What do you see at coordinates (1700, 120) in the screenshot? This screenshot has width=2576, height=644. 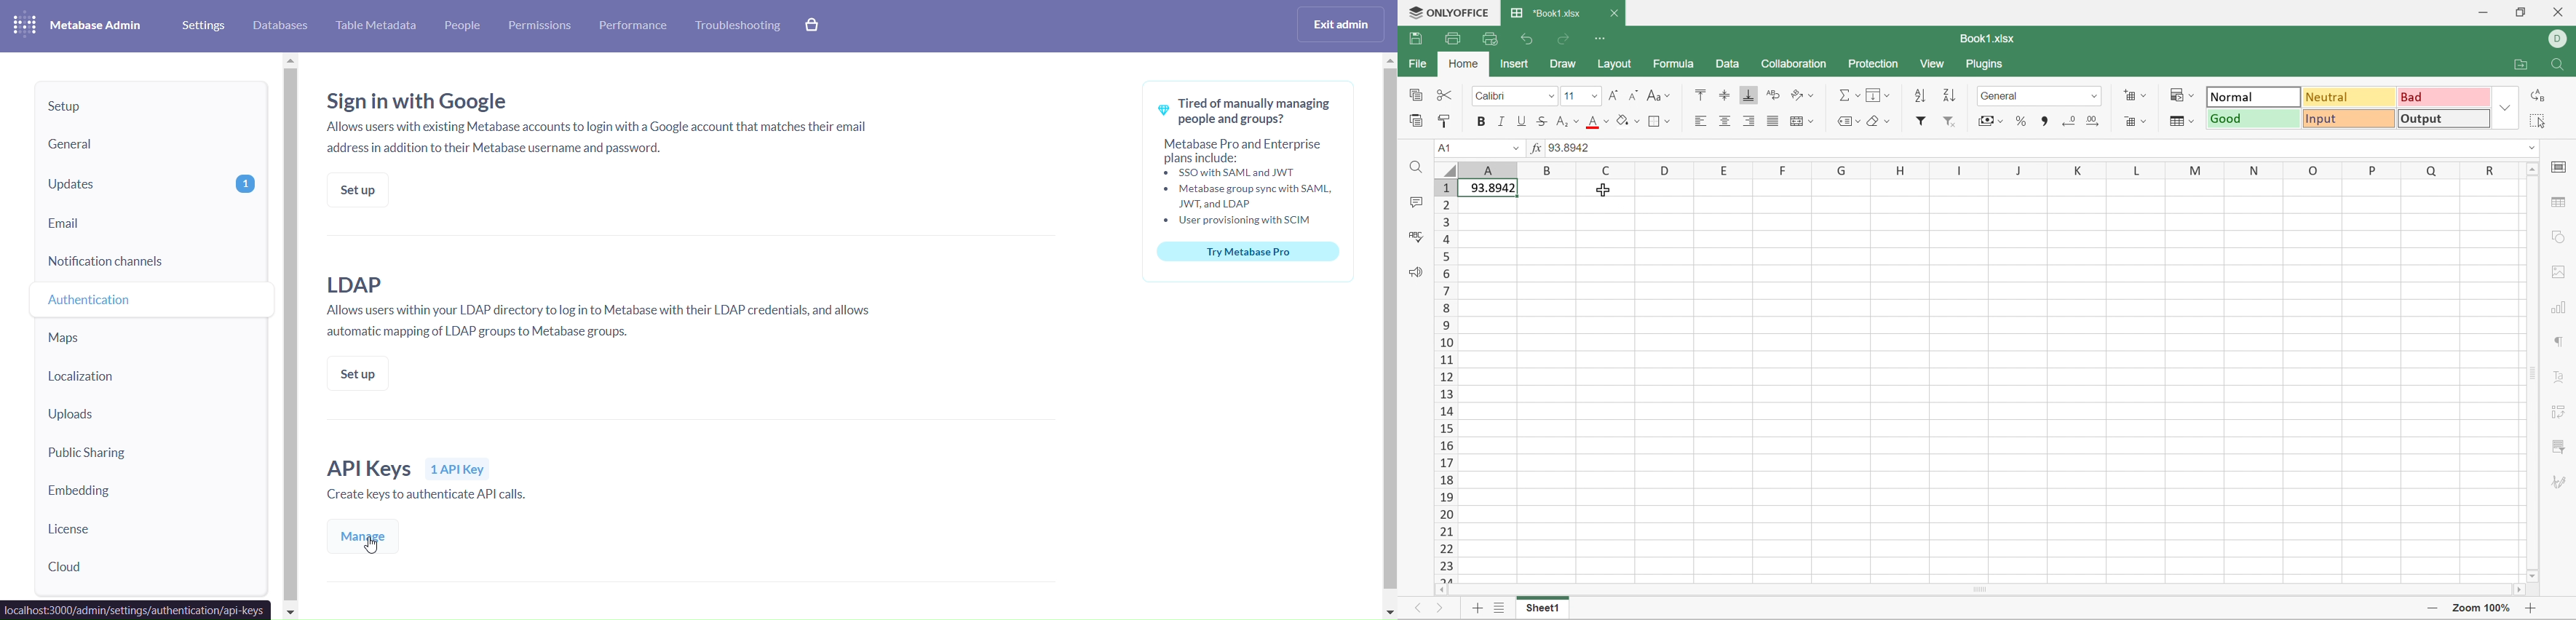 I see `Align Left` at bounding box center [1700, 120].